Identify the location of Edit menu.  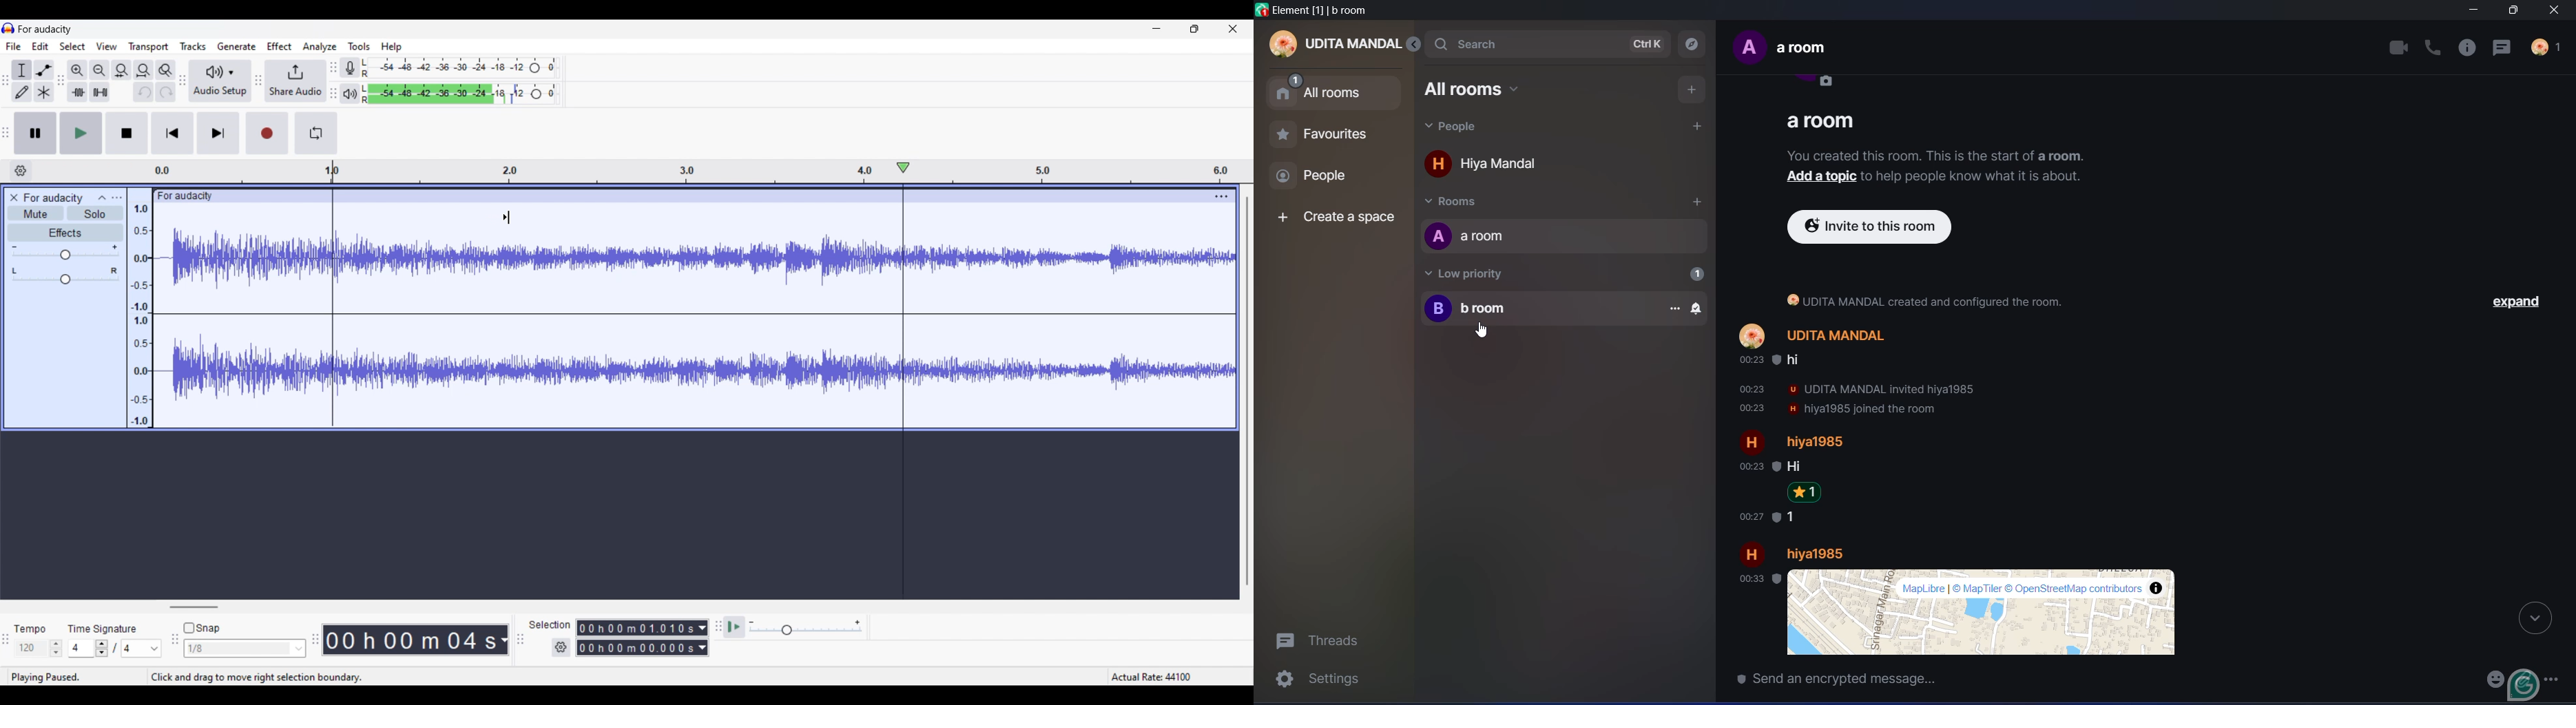
(40, 46).